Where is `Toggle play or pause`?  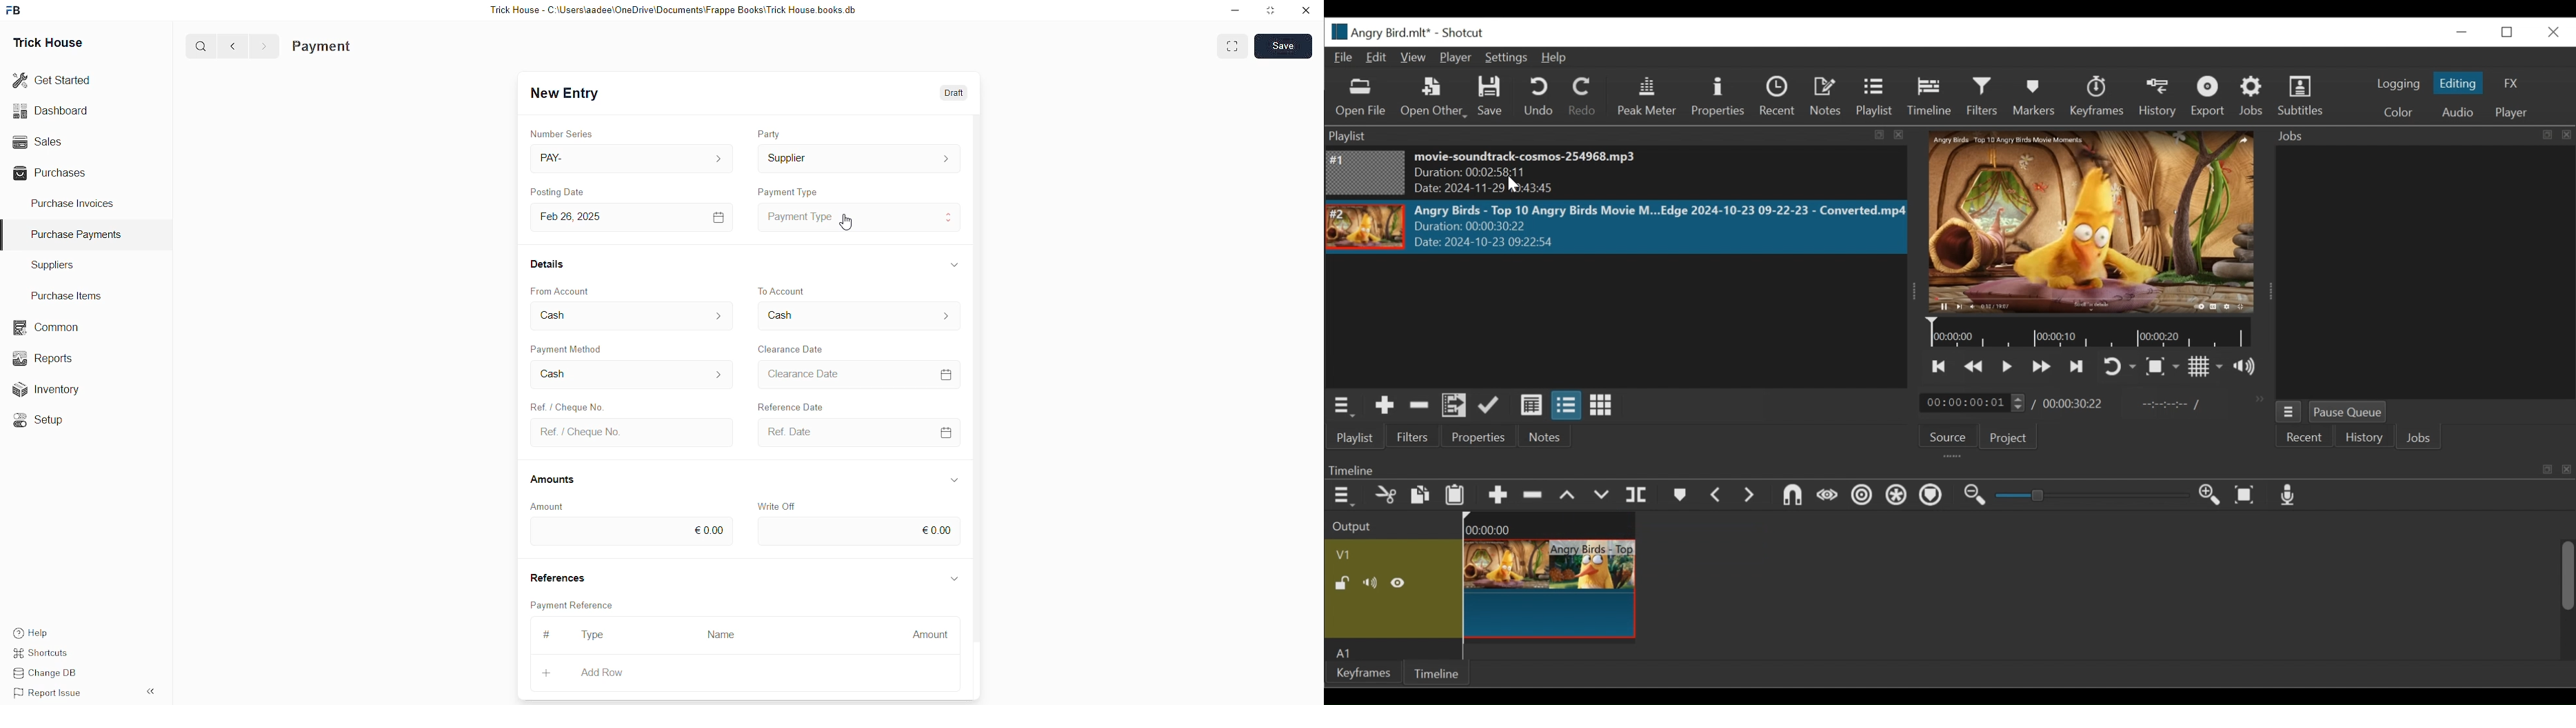
Toggle play or pause is located at coordinates (2008, 367).